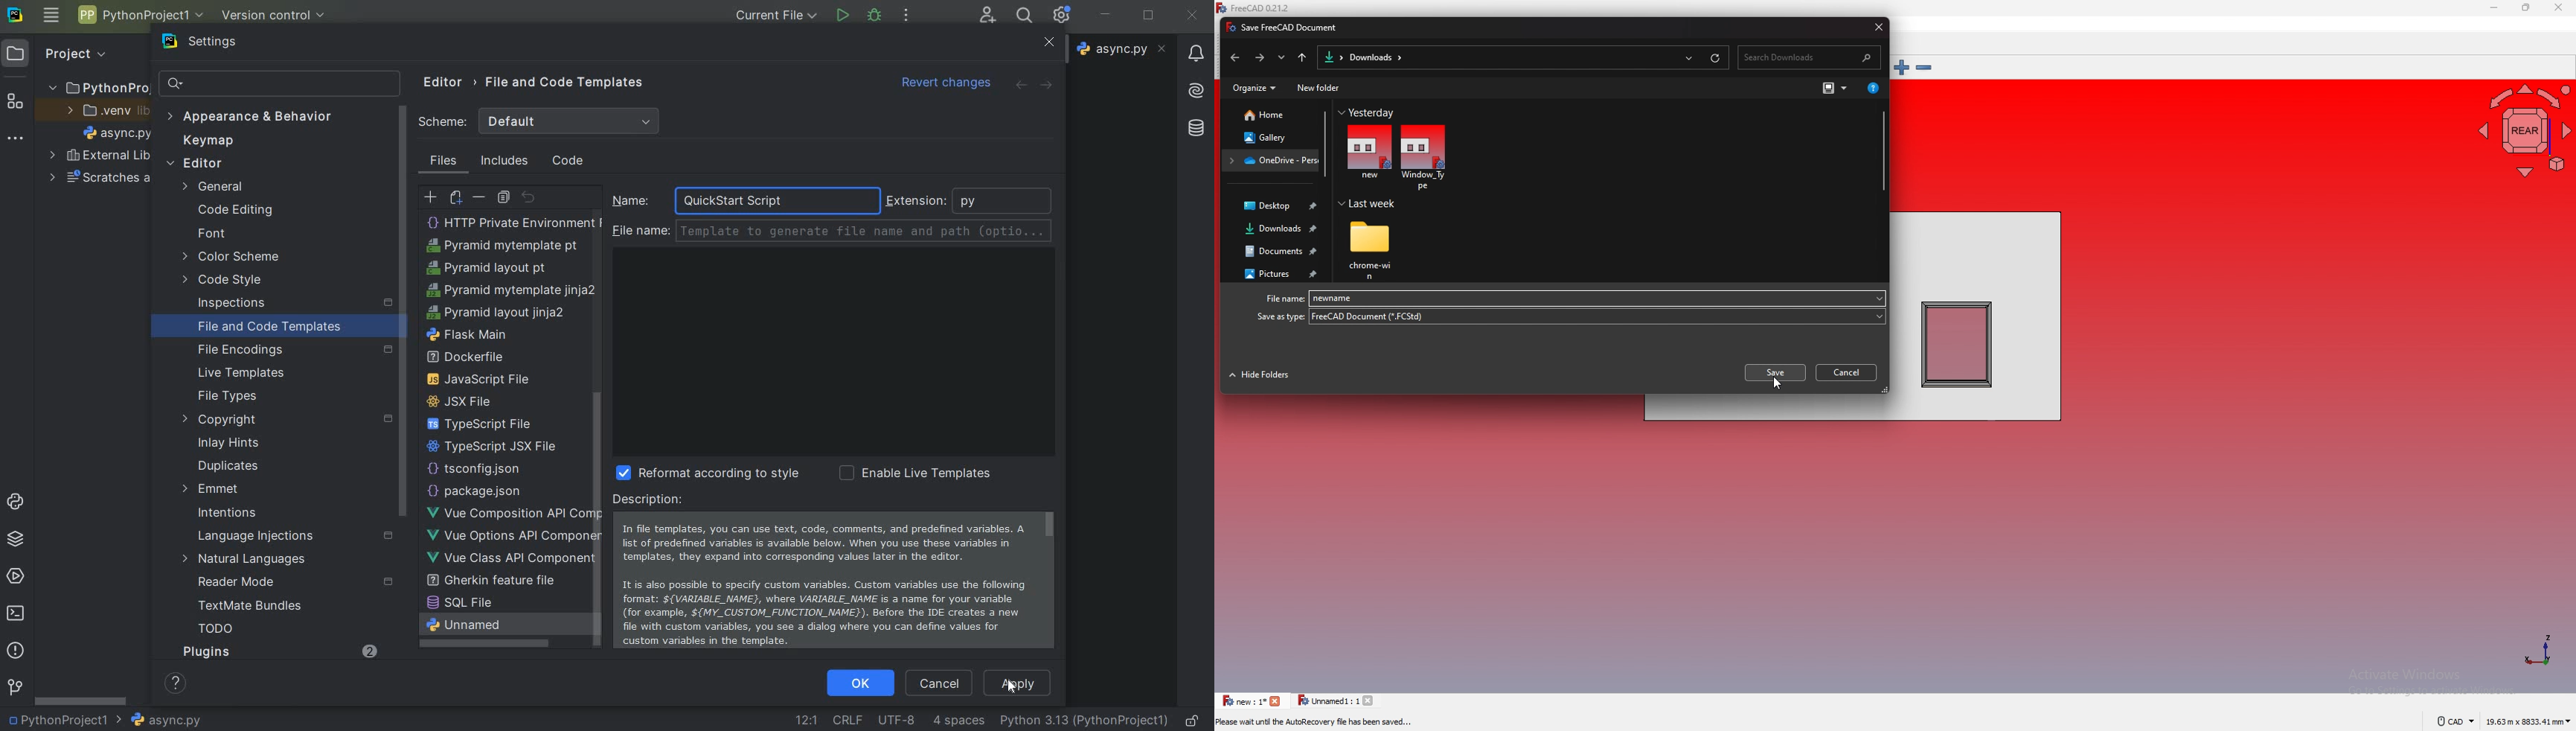 This screenshot has height=756, width=2576. I want to click on create template, so click(431, 198).